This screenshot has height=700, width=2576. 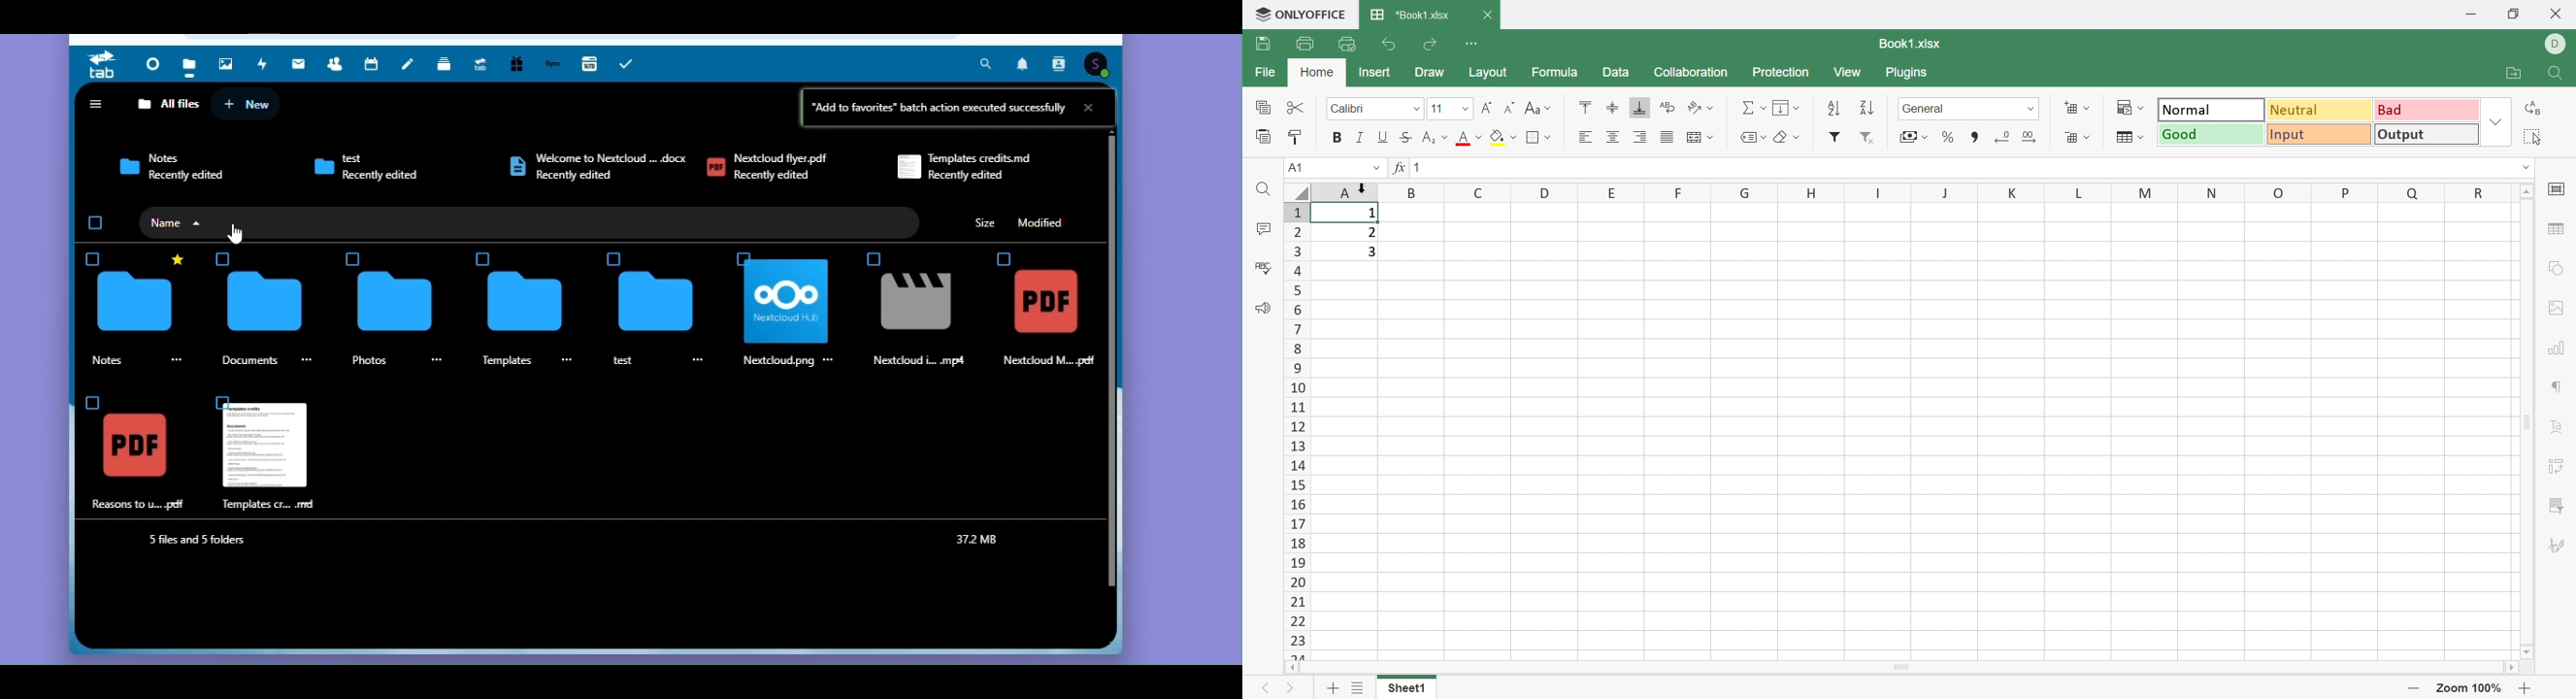 I want to click on Search Bar, so click(x=990, y=65).